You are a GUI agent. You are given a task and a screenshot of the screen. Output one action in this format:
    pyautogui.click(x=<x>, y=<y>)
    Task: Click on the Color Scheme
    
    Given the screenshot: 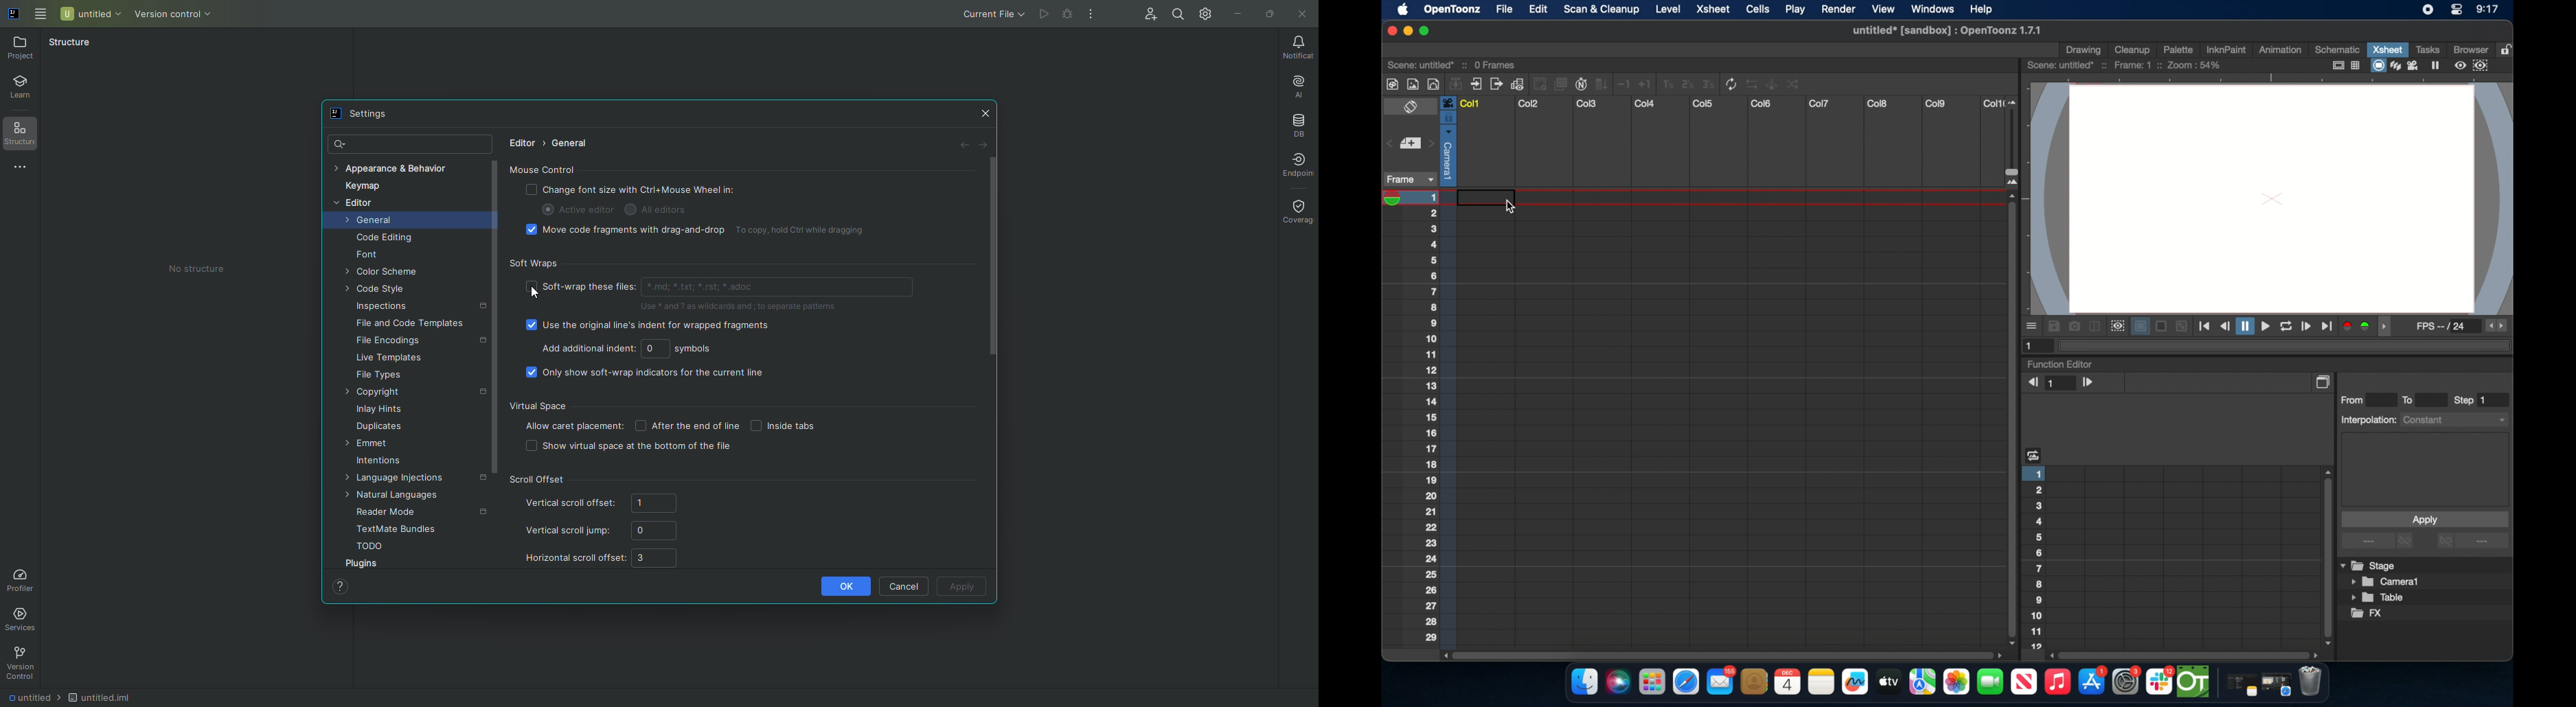 What is the action you would take?
    pyautogui.click(x=387, y=273)
    